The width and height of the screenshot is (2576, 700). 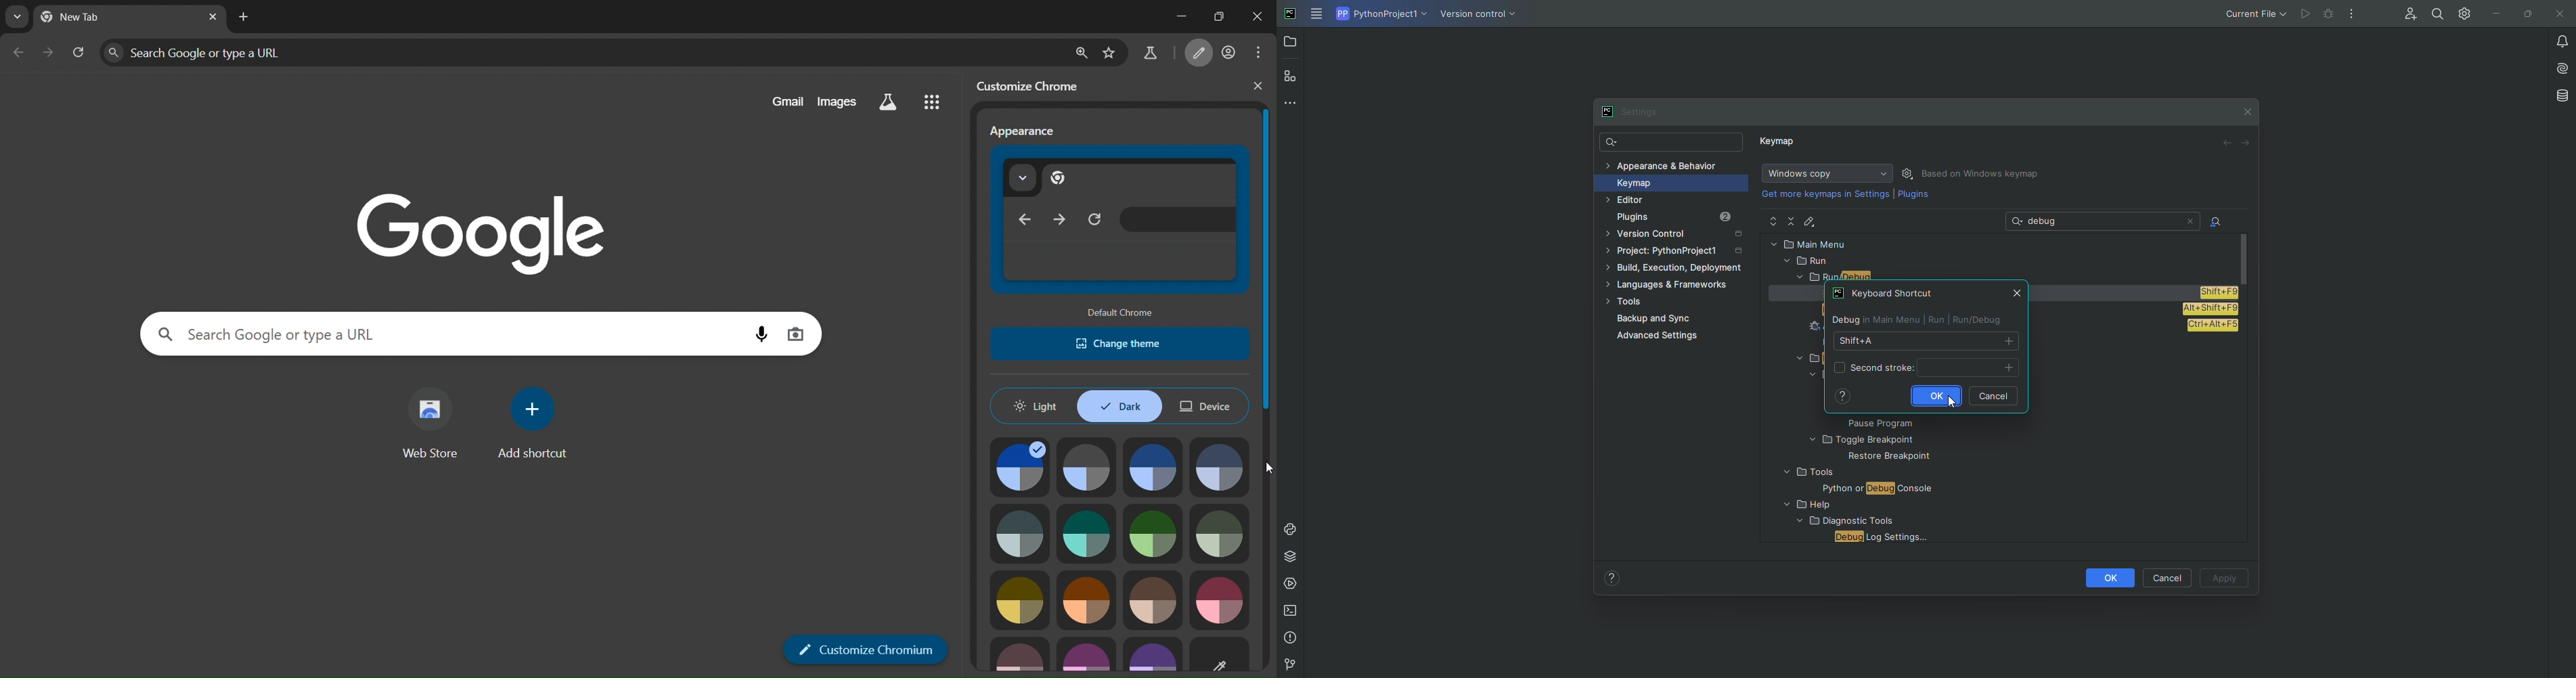 I want to click on Current file, so click(x=2255, y=14).